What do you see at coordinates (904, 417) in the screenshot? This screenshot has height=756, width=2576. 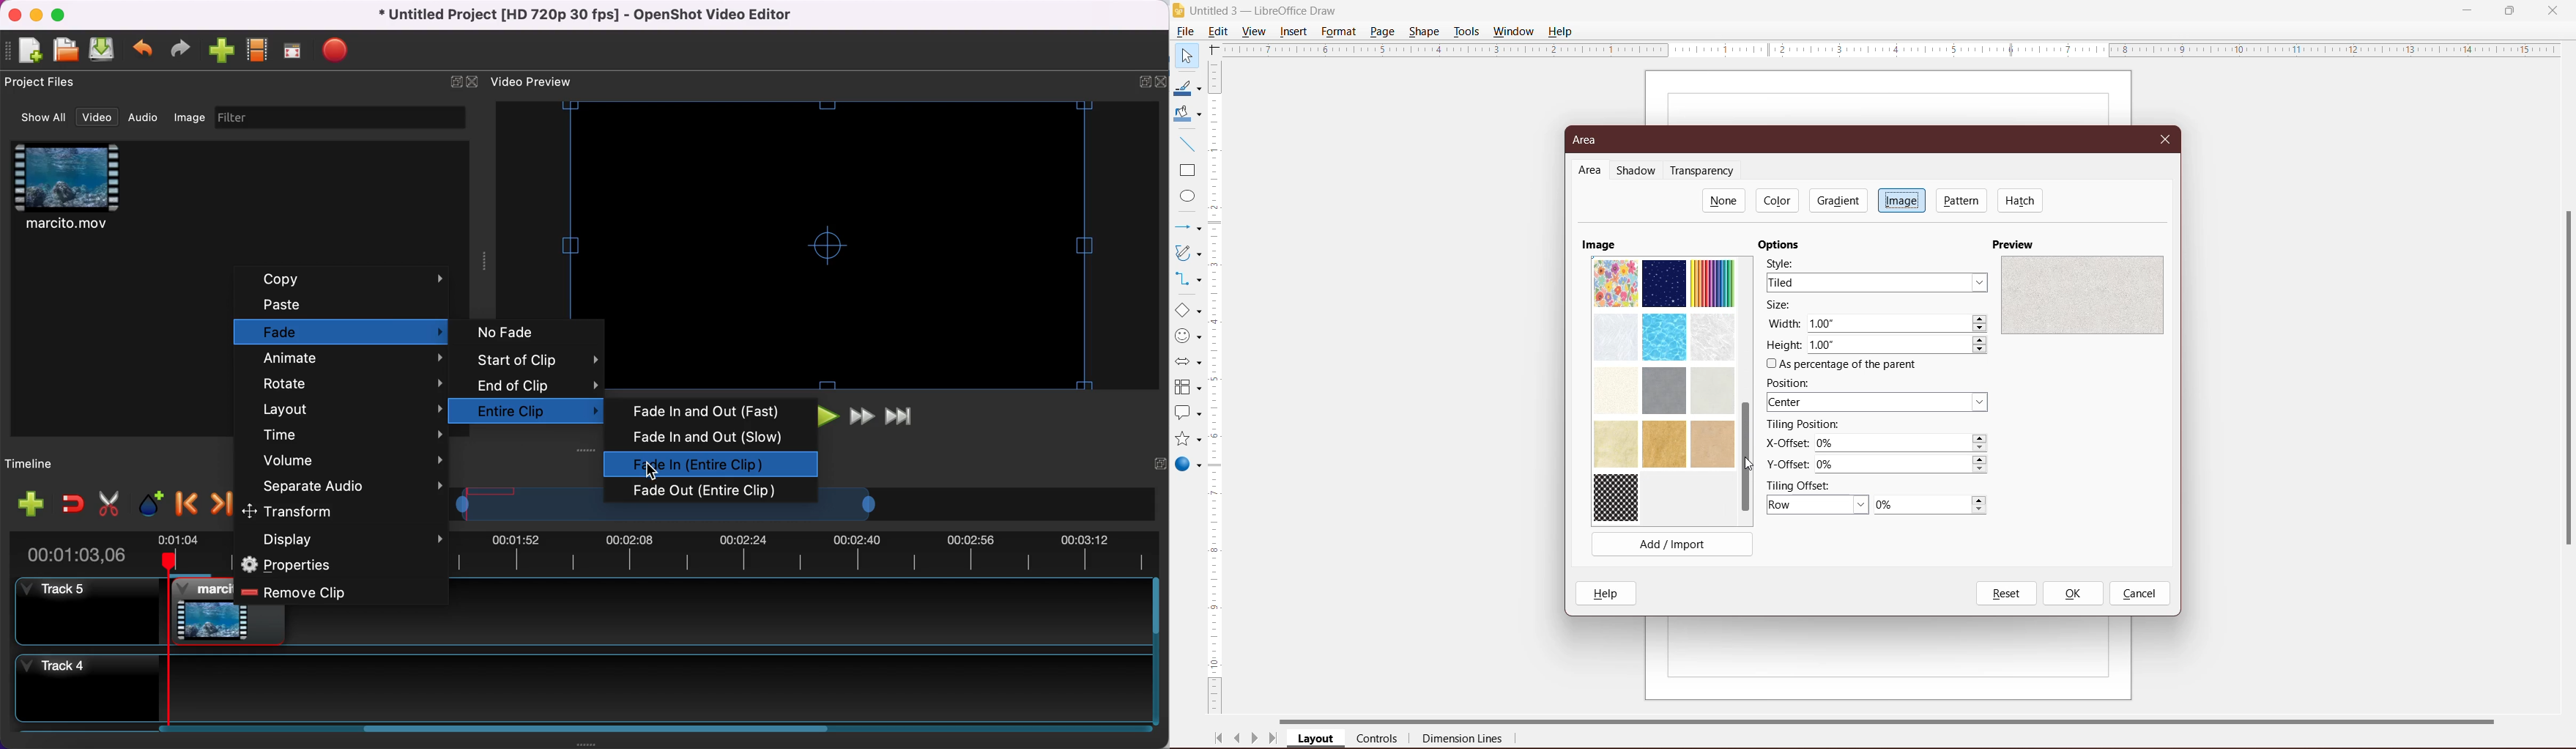 I see `jump to end` at bounding box center [904, 417].